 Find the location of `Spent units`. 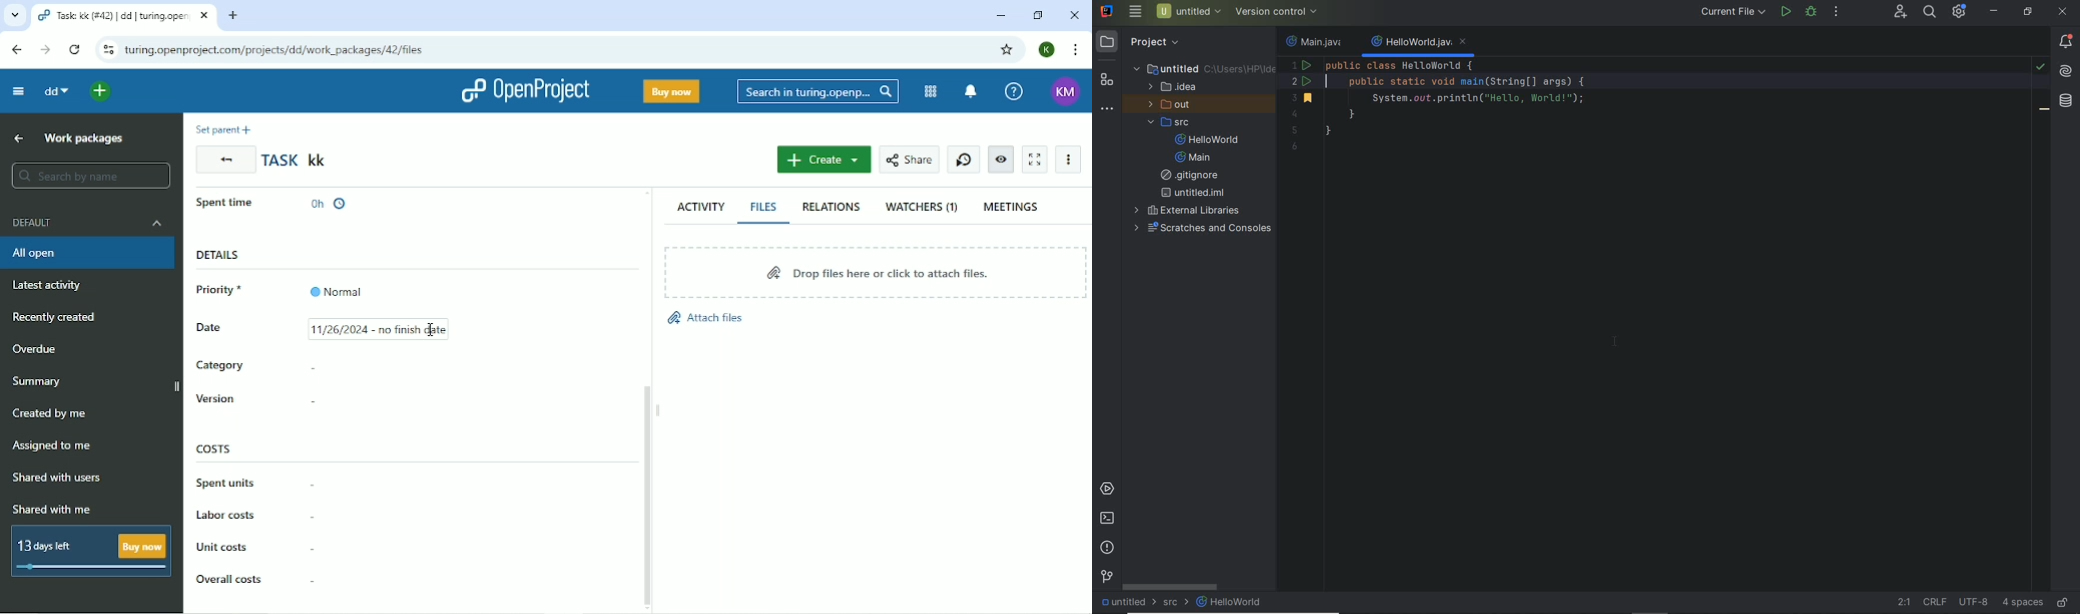

Spent units is located at coordinates (225, 482).